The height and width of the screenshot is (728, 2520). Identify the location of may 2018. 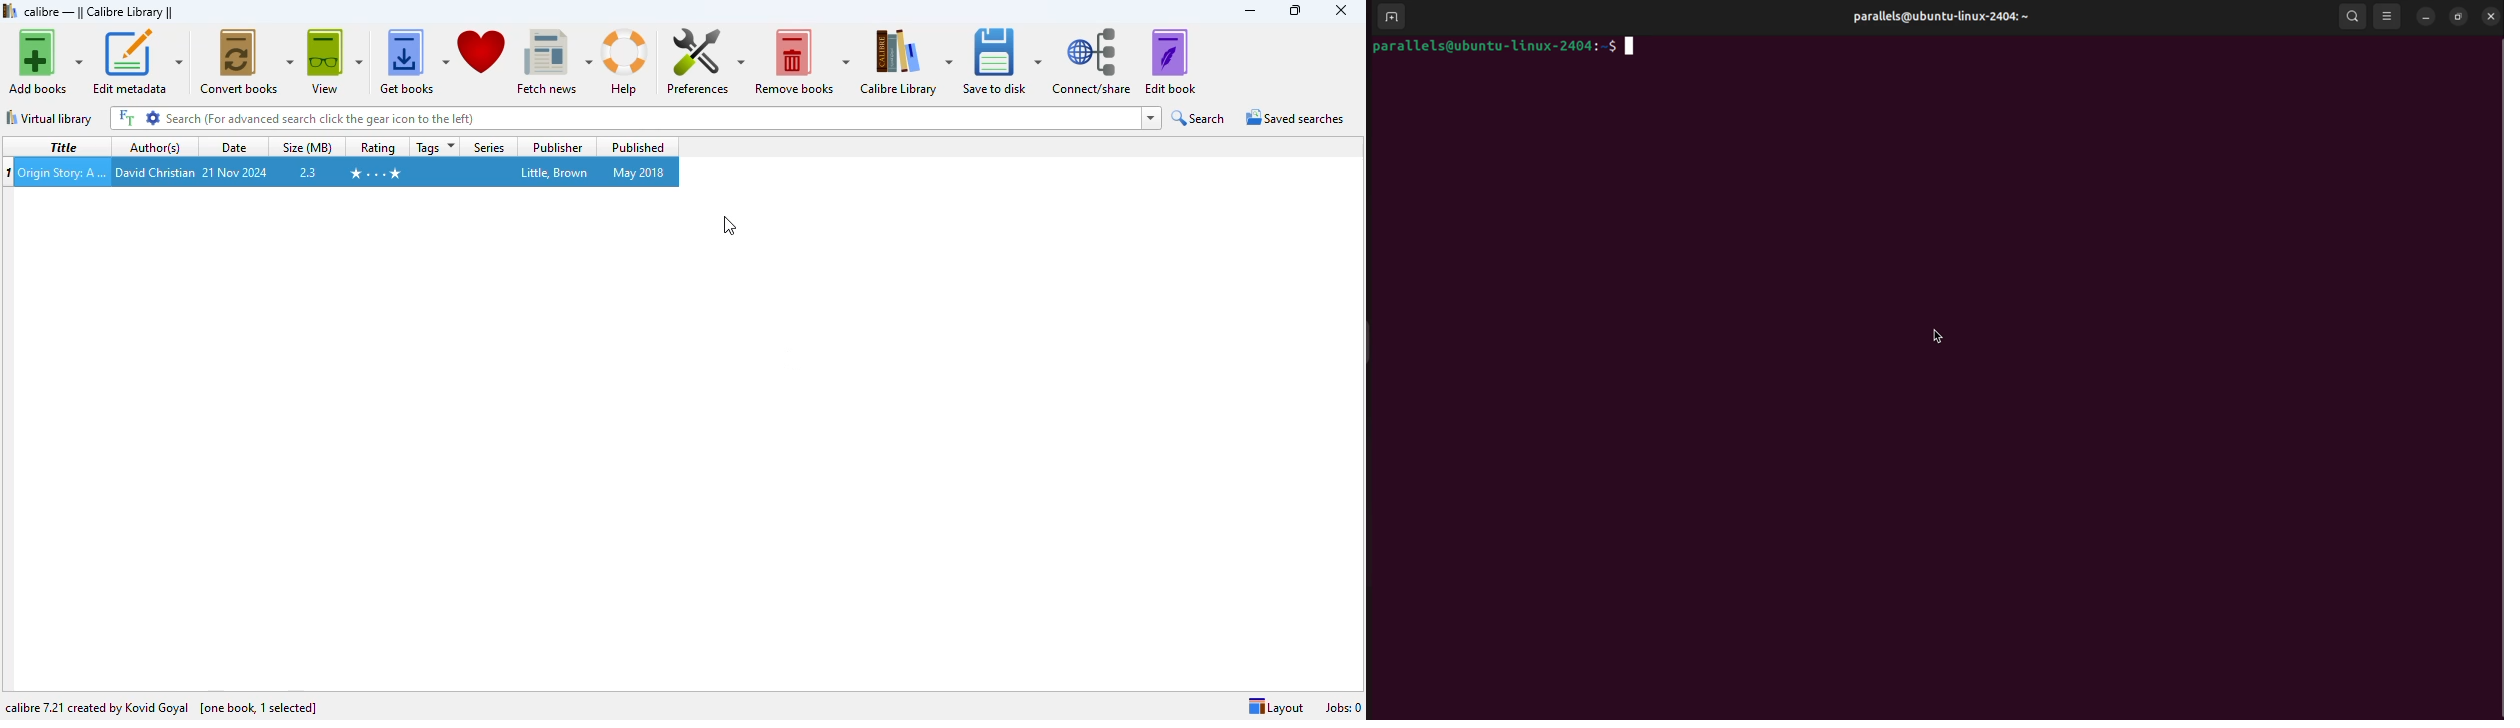
(637, 172).